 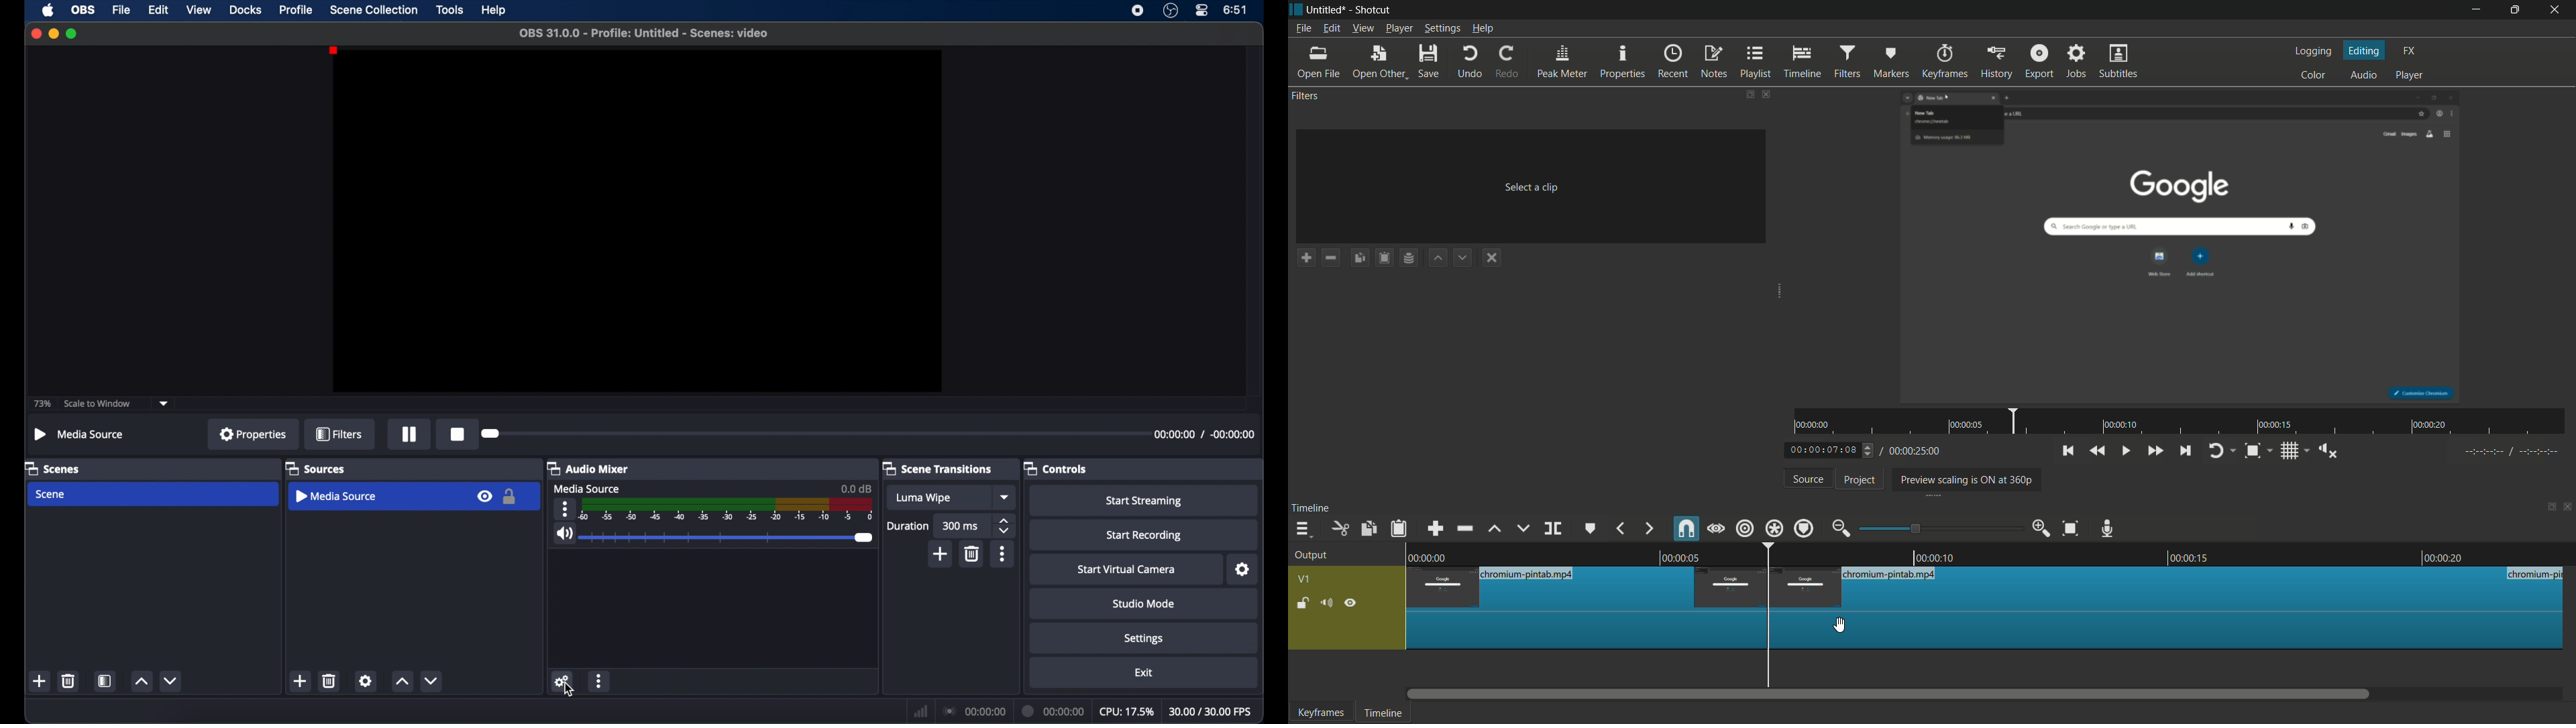 What do you see at coordinates (366, 680) in the screenshot?
I see `settings` at bounding box center [366, 680].